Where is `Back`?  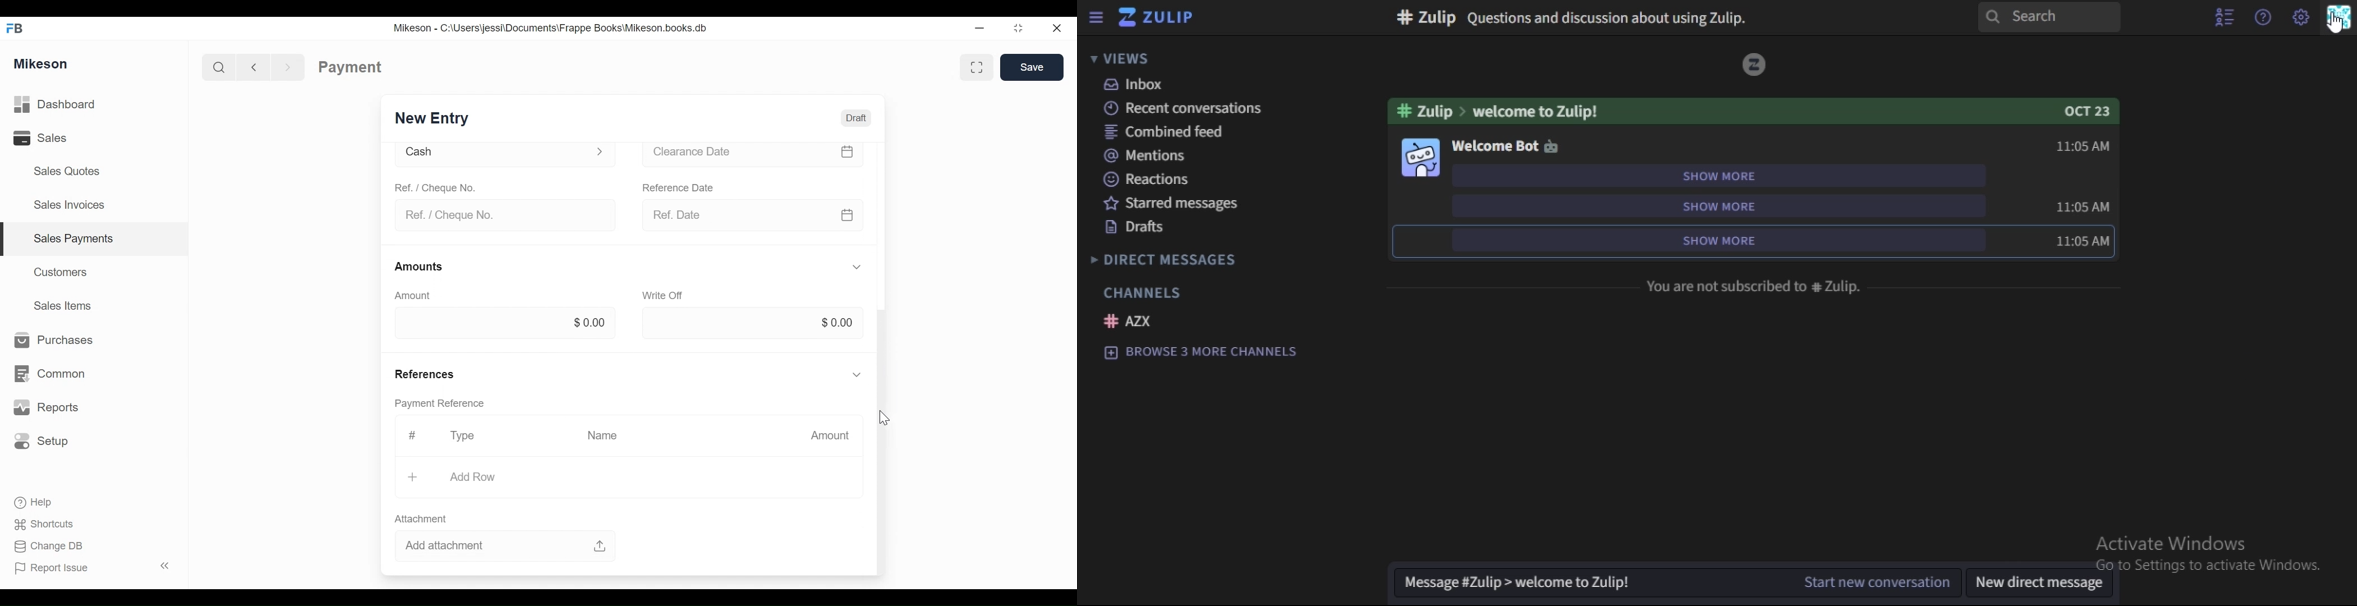
Back is located at coordinates (259, 66).